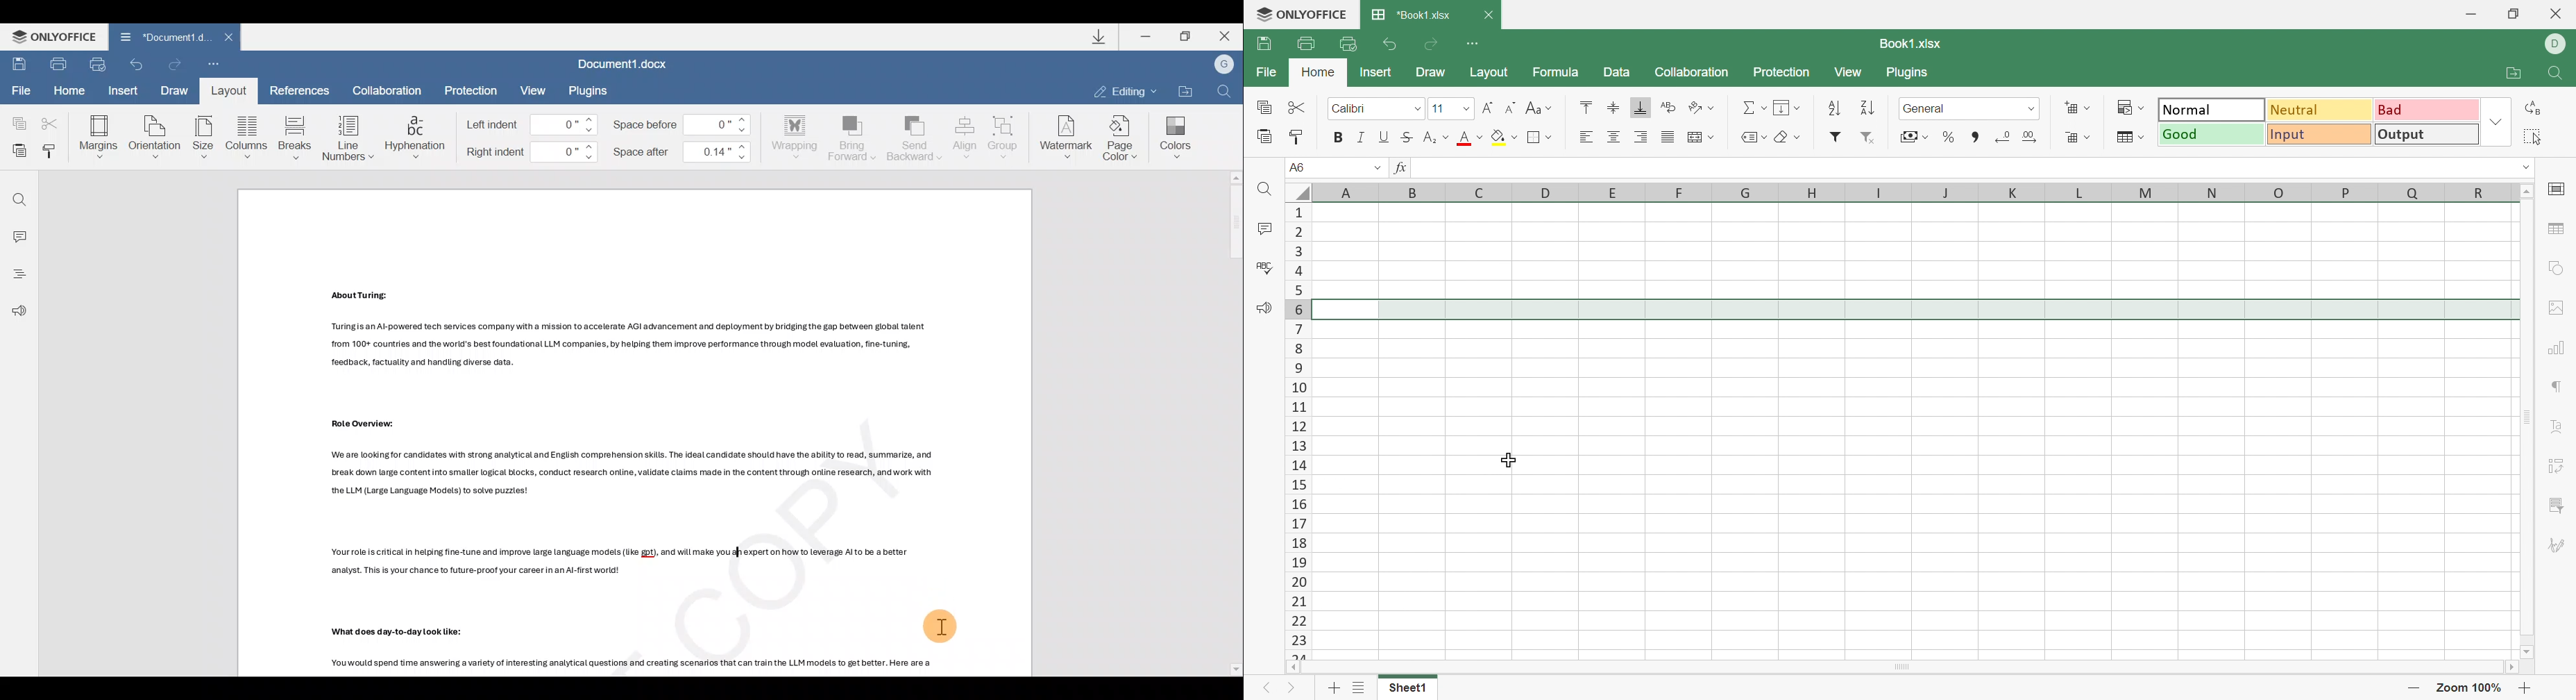 The width and height of the screenshot is (2576, 700). I want to click on Space after, so click(681, 154).